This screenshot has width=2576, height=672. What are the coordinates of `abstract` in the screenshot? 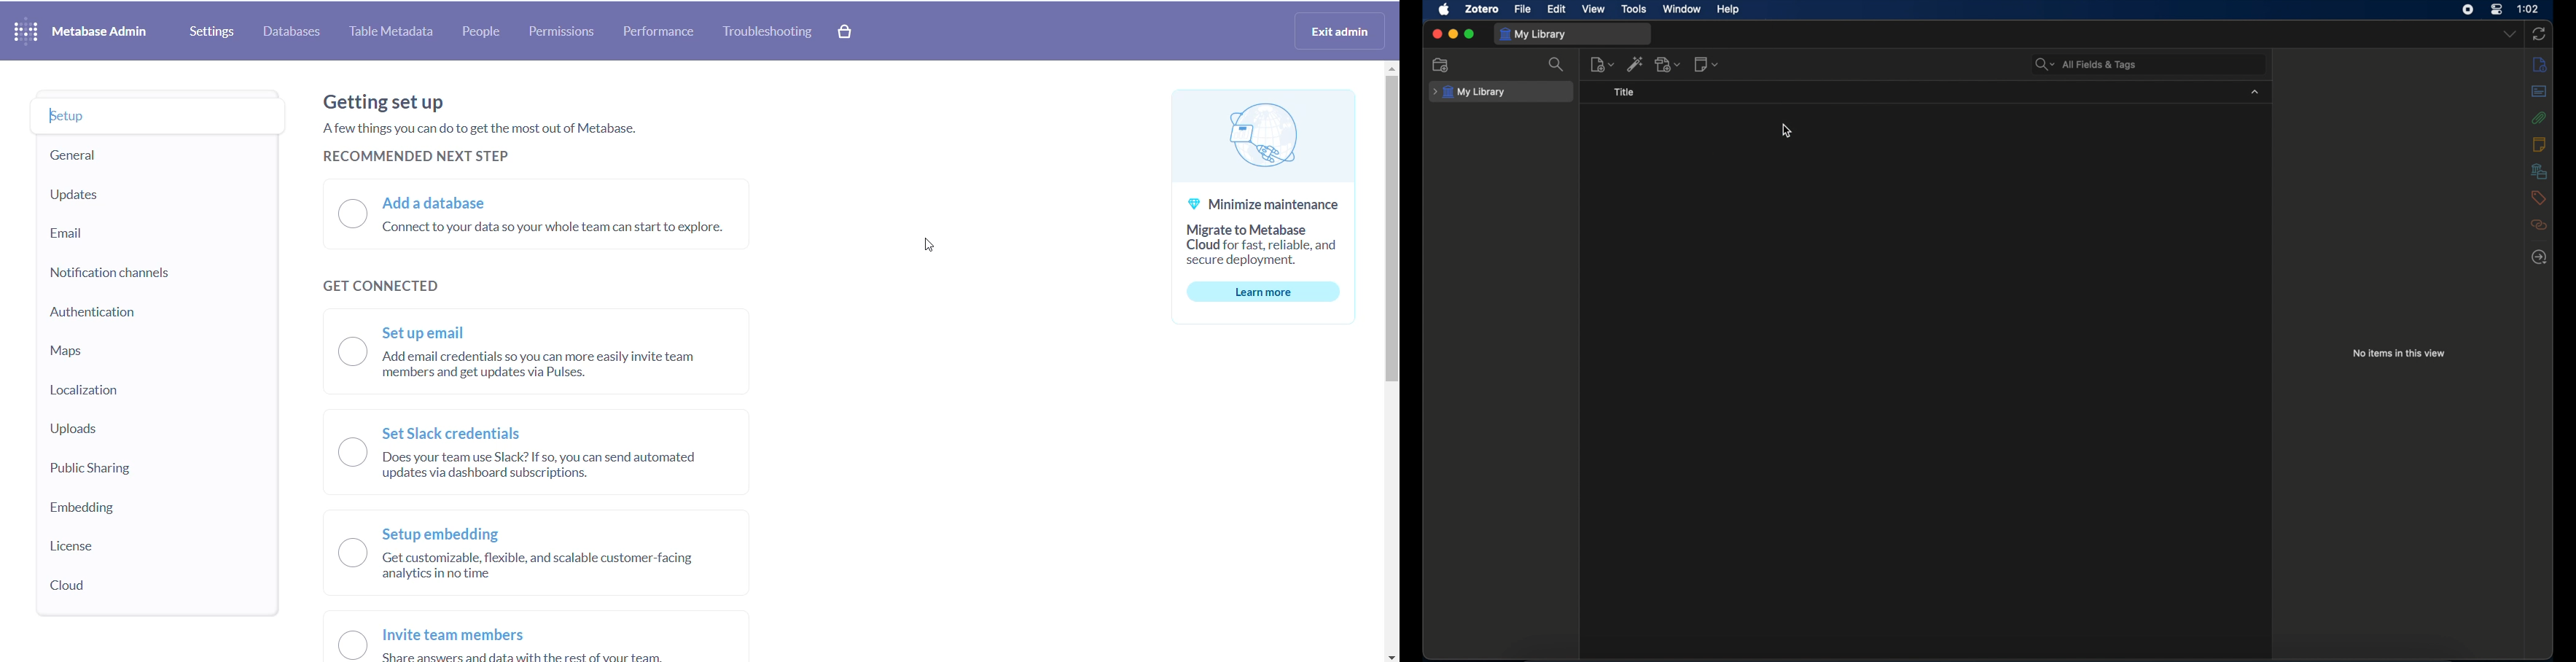 It's located at (2540, 91).